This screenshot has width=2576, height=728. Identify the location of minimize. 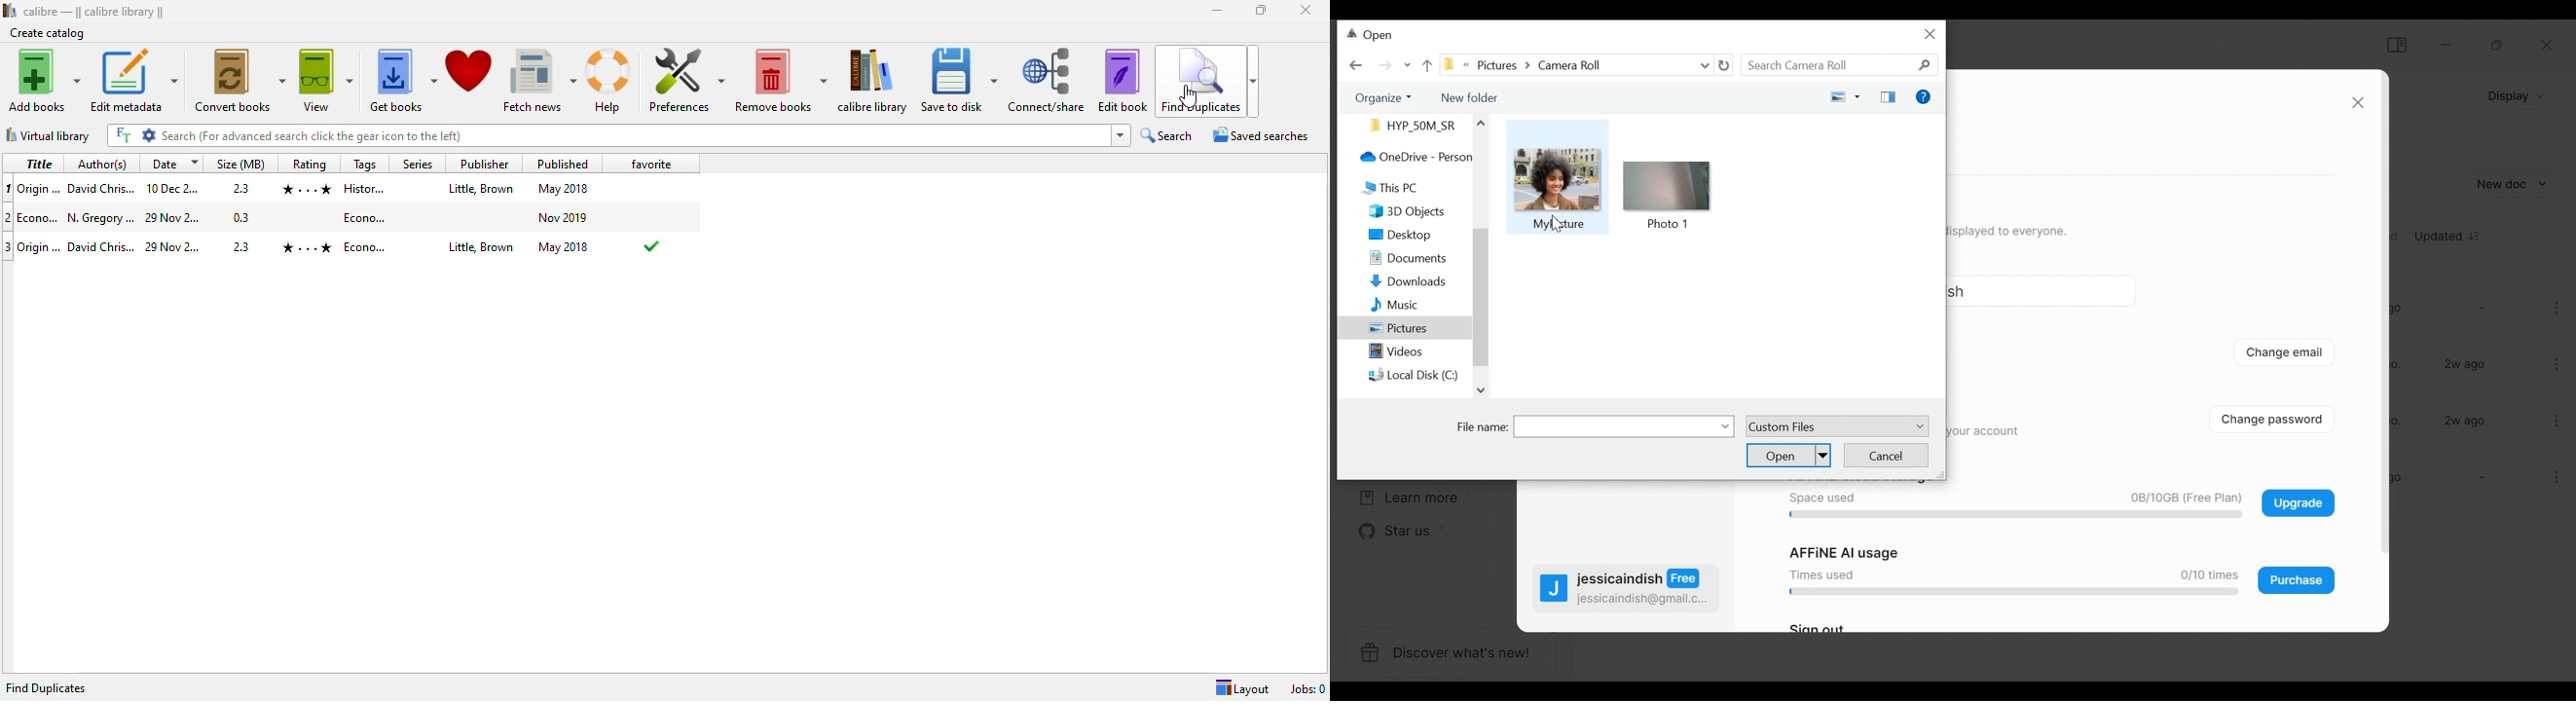
(1218, 11).